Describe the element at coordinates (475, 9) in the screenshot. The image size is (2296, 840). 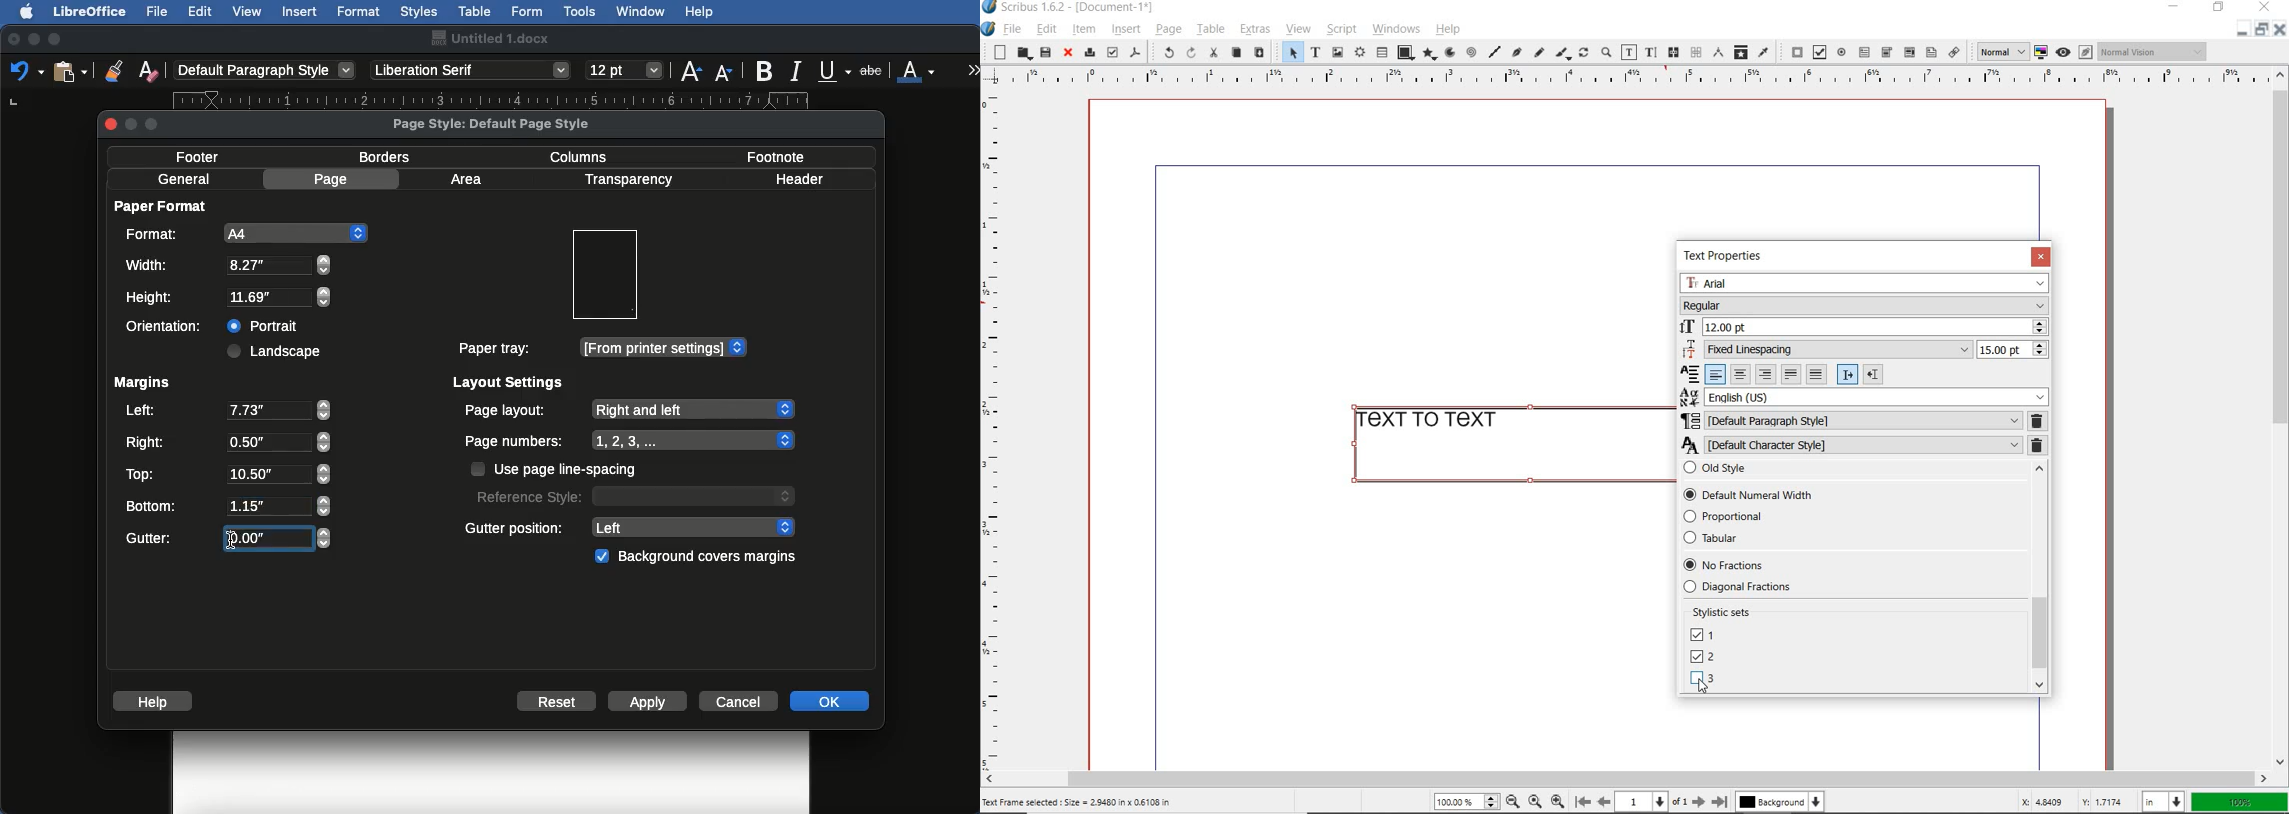
I see `Table` at that location.